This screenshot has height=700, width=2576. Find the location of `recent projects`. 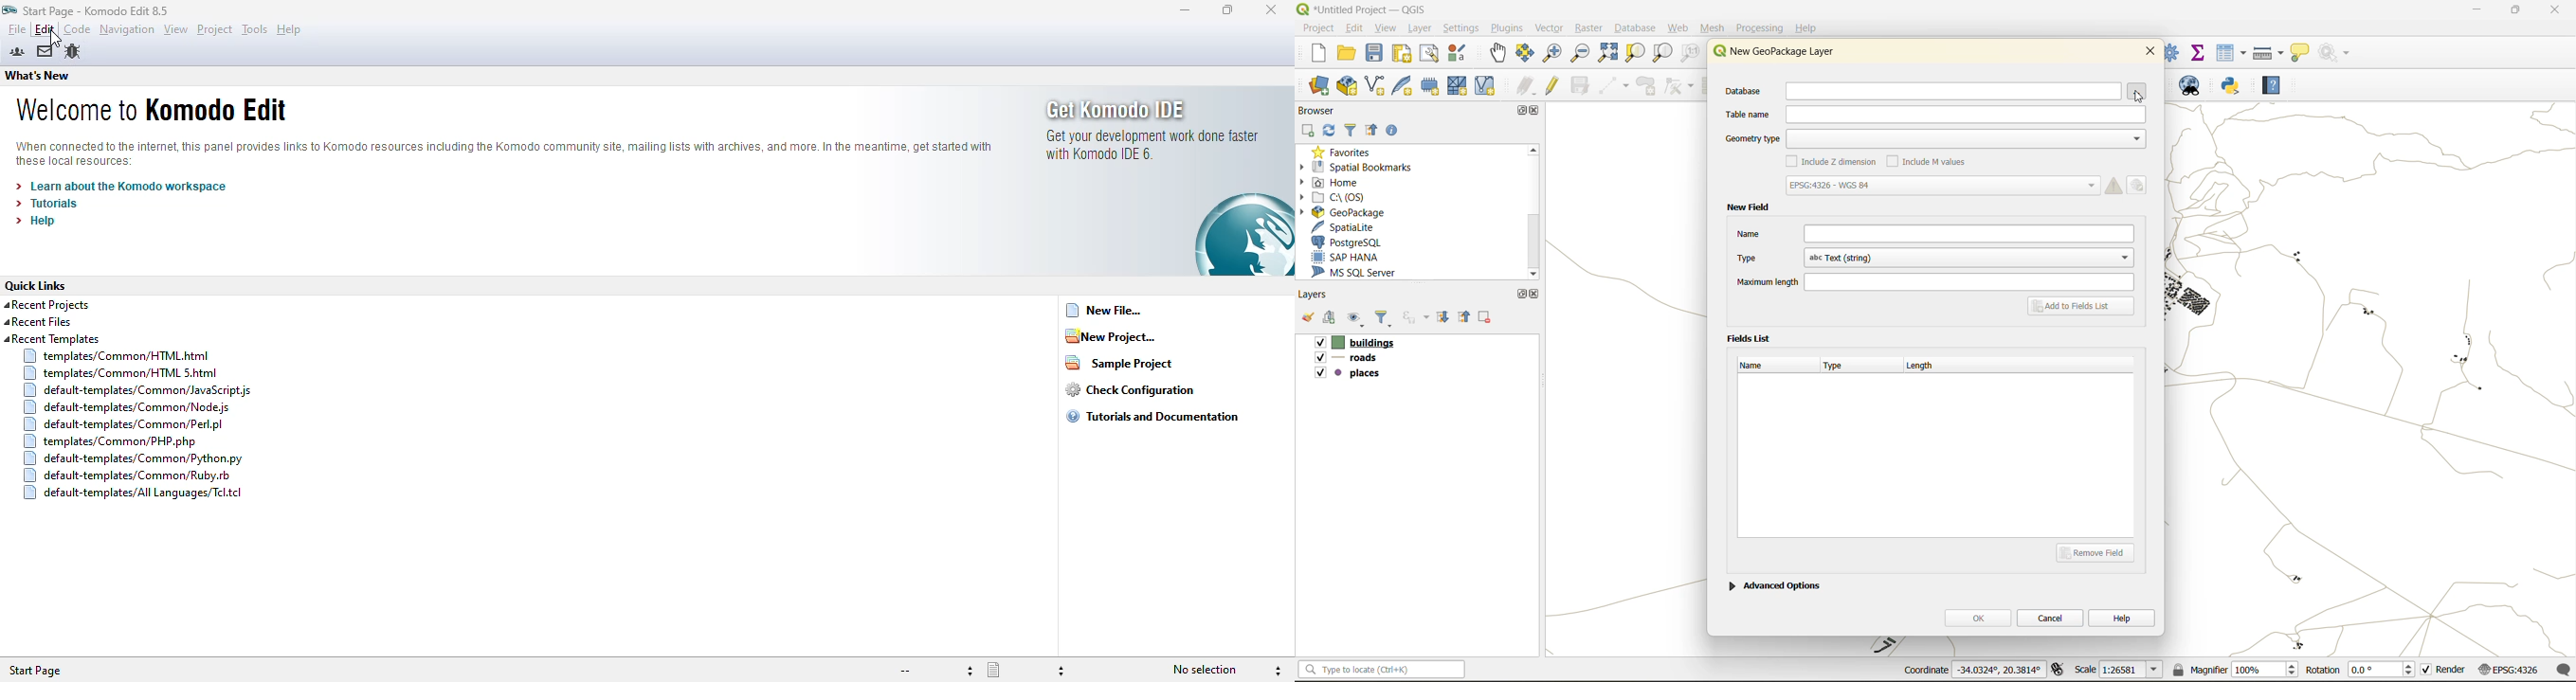

recent projects is located at coordinates (48, 305).